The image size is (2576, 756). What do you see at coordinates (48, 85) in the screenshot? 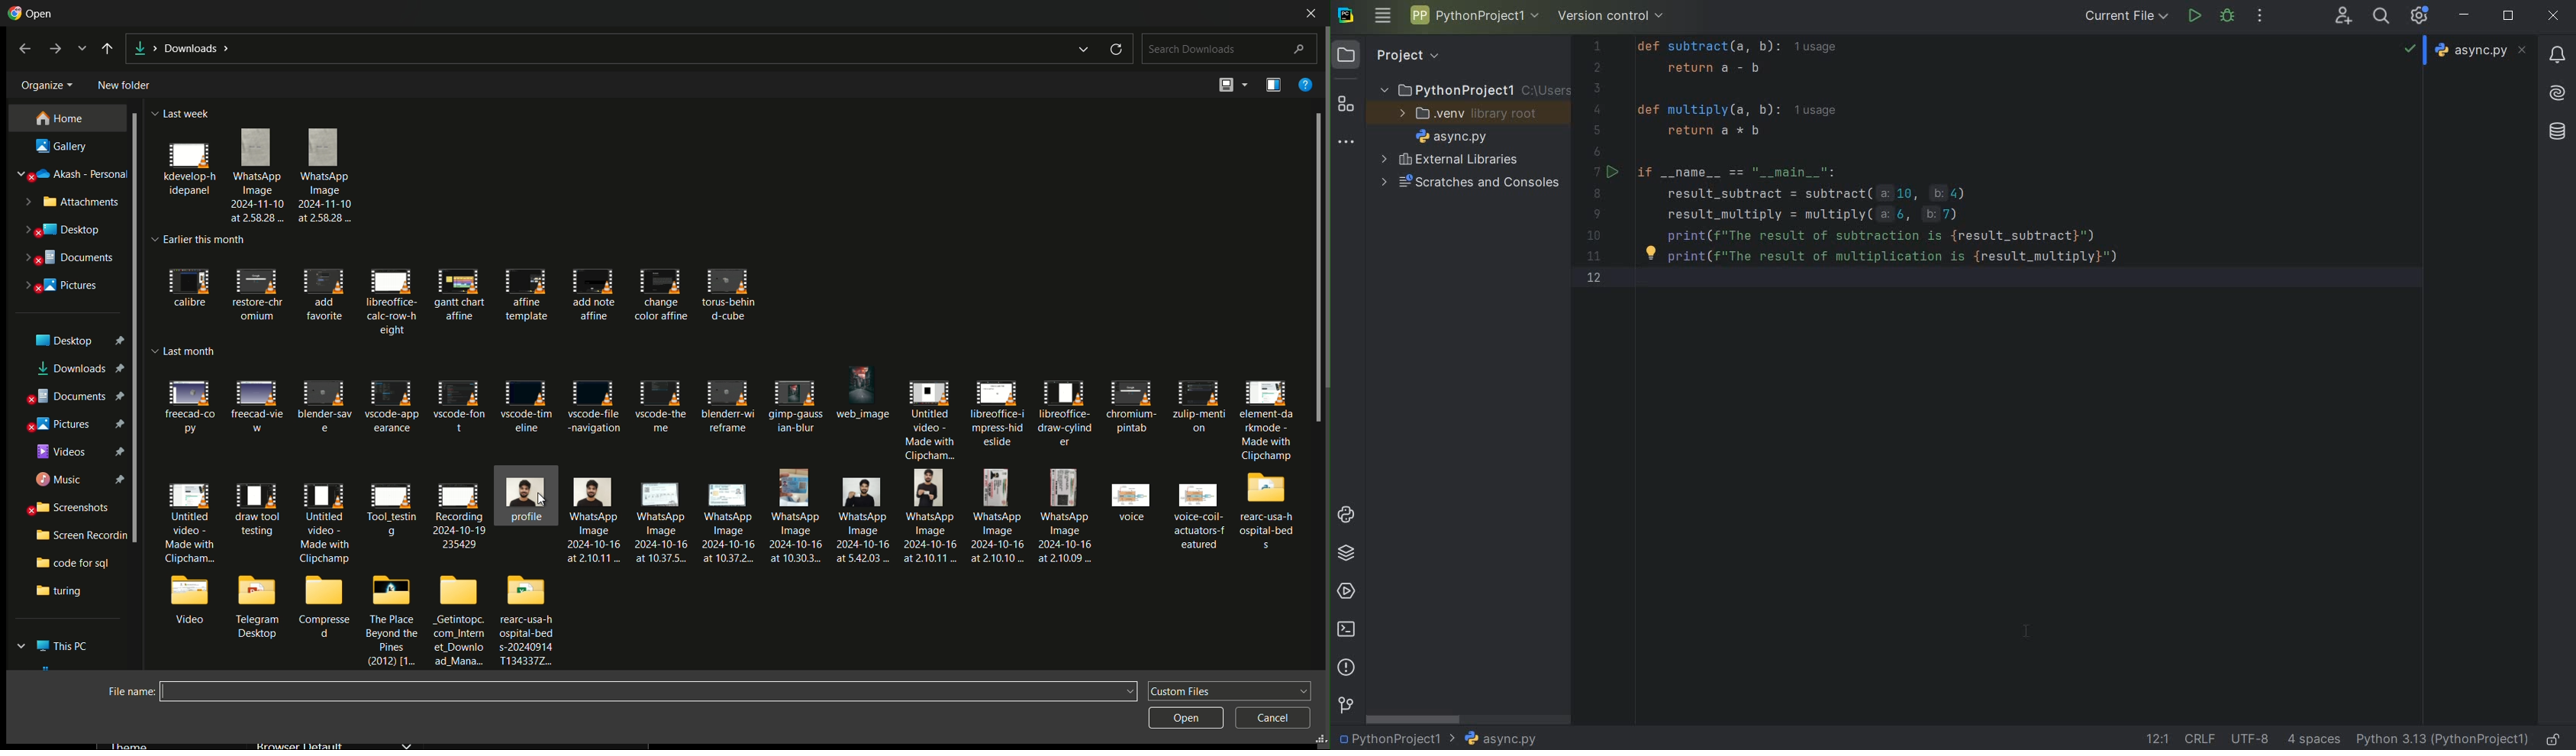
I see `organize` at bounding box center [48, 85].